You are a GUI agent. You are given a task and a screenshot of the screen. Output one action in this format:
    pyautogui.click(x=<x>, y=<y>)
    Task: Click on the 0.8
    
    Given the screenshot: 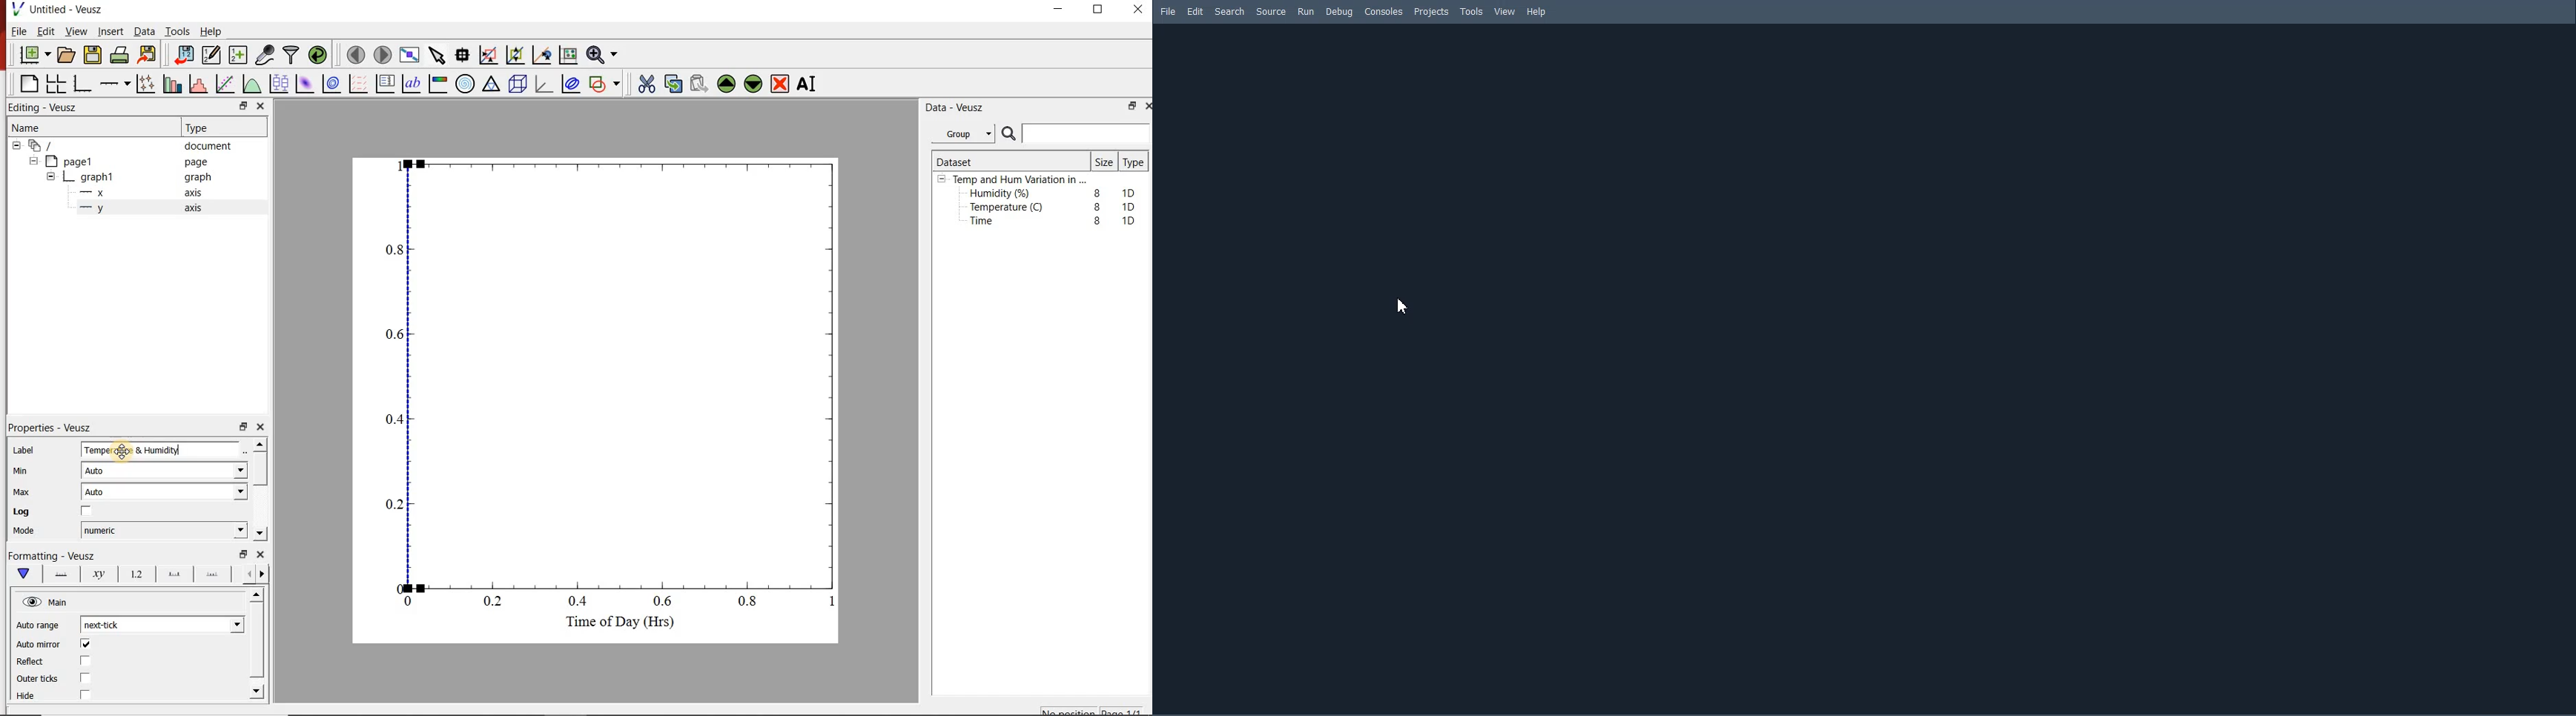 What is the action you would take?
    pyautogui.click(x=752, y=604)
    